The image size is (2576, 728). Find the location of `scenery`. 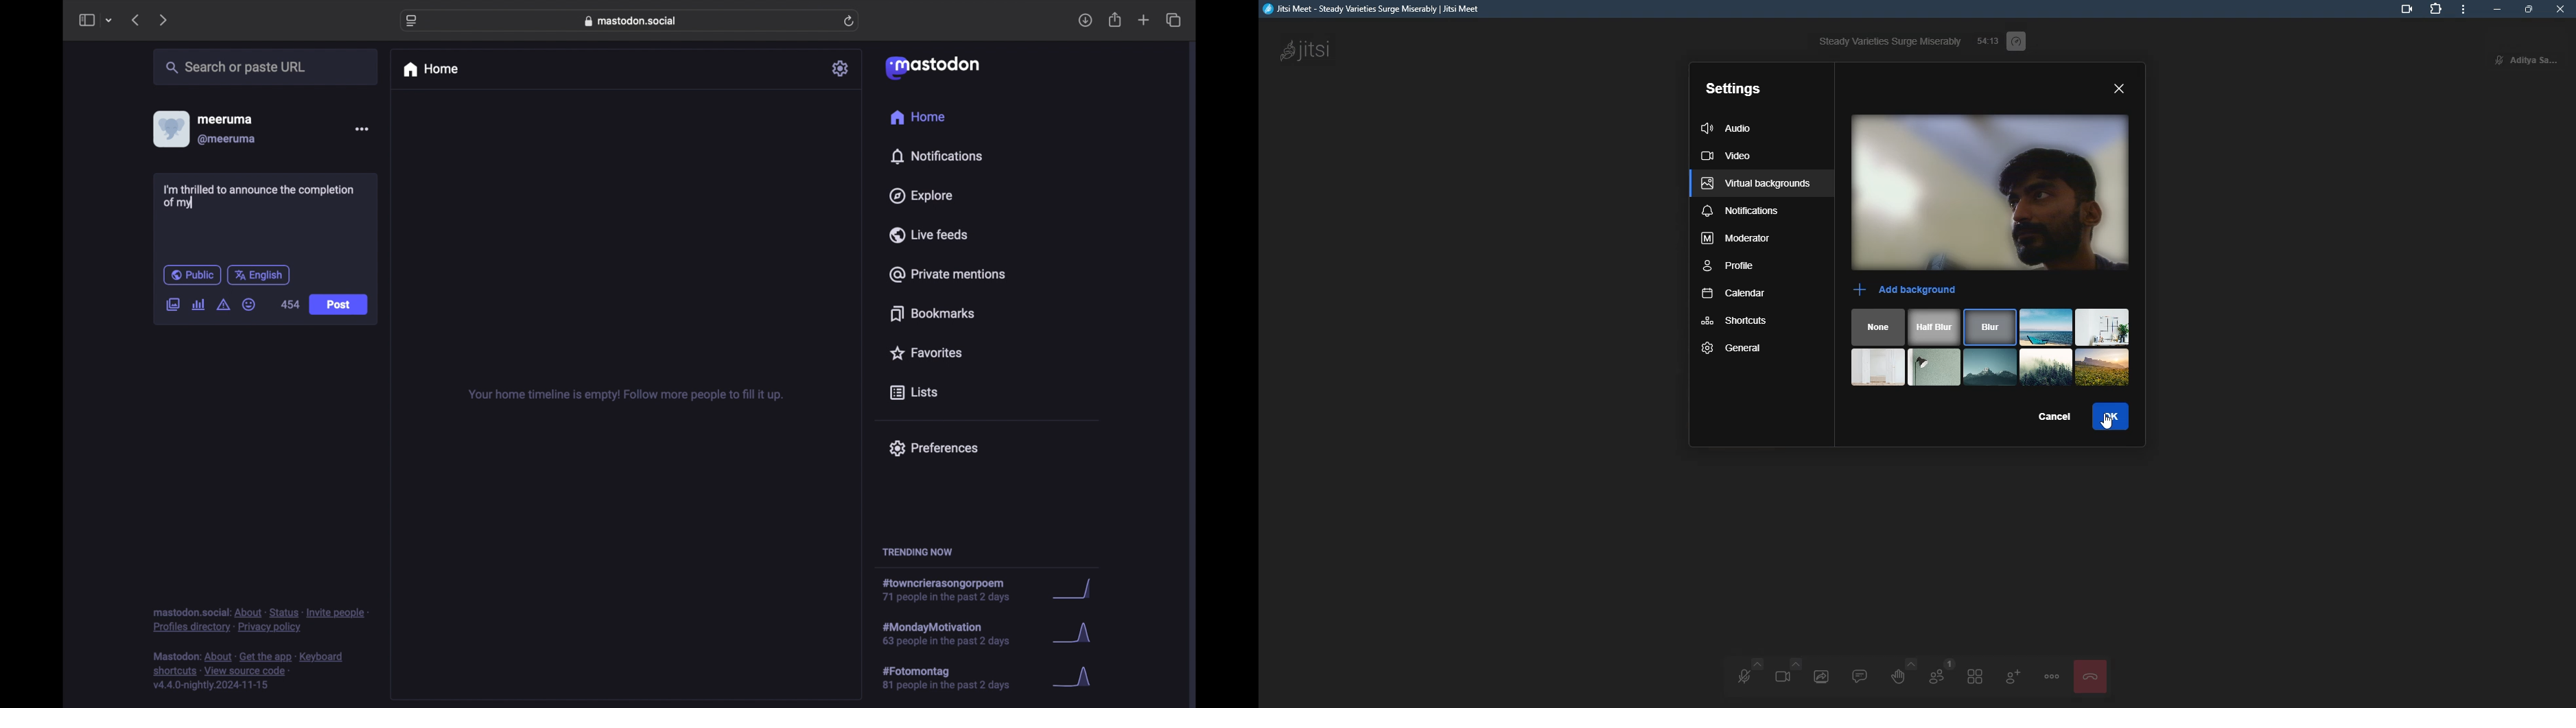

scenery is located at coordinates (2046, 328).